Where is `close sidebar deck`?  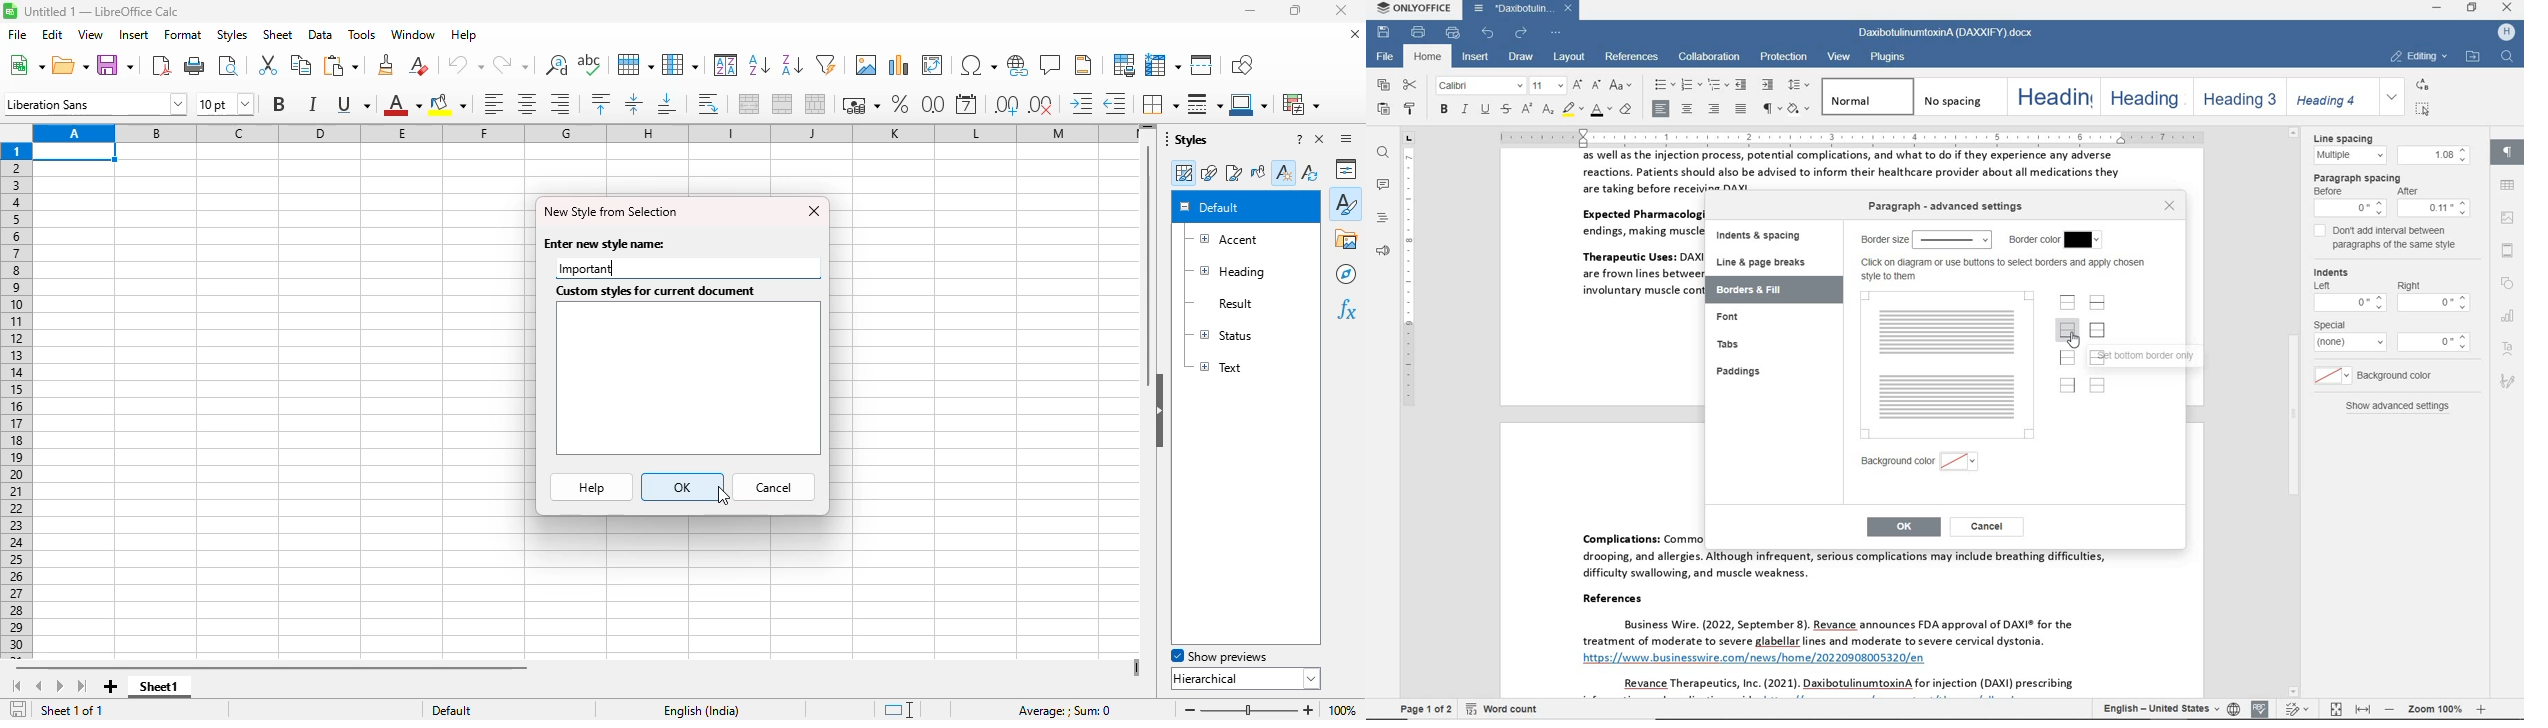
close sidebar deck is located at coordinates (1320, 138).